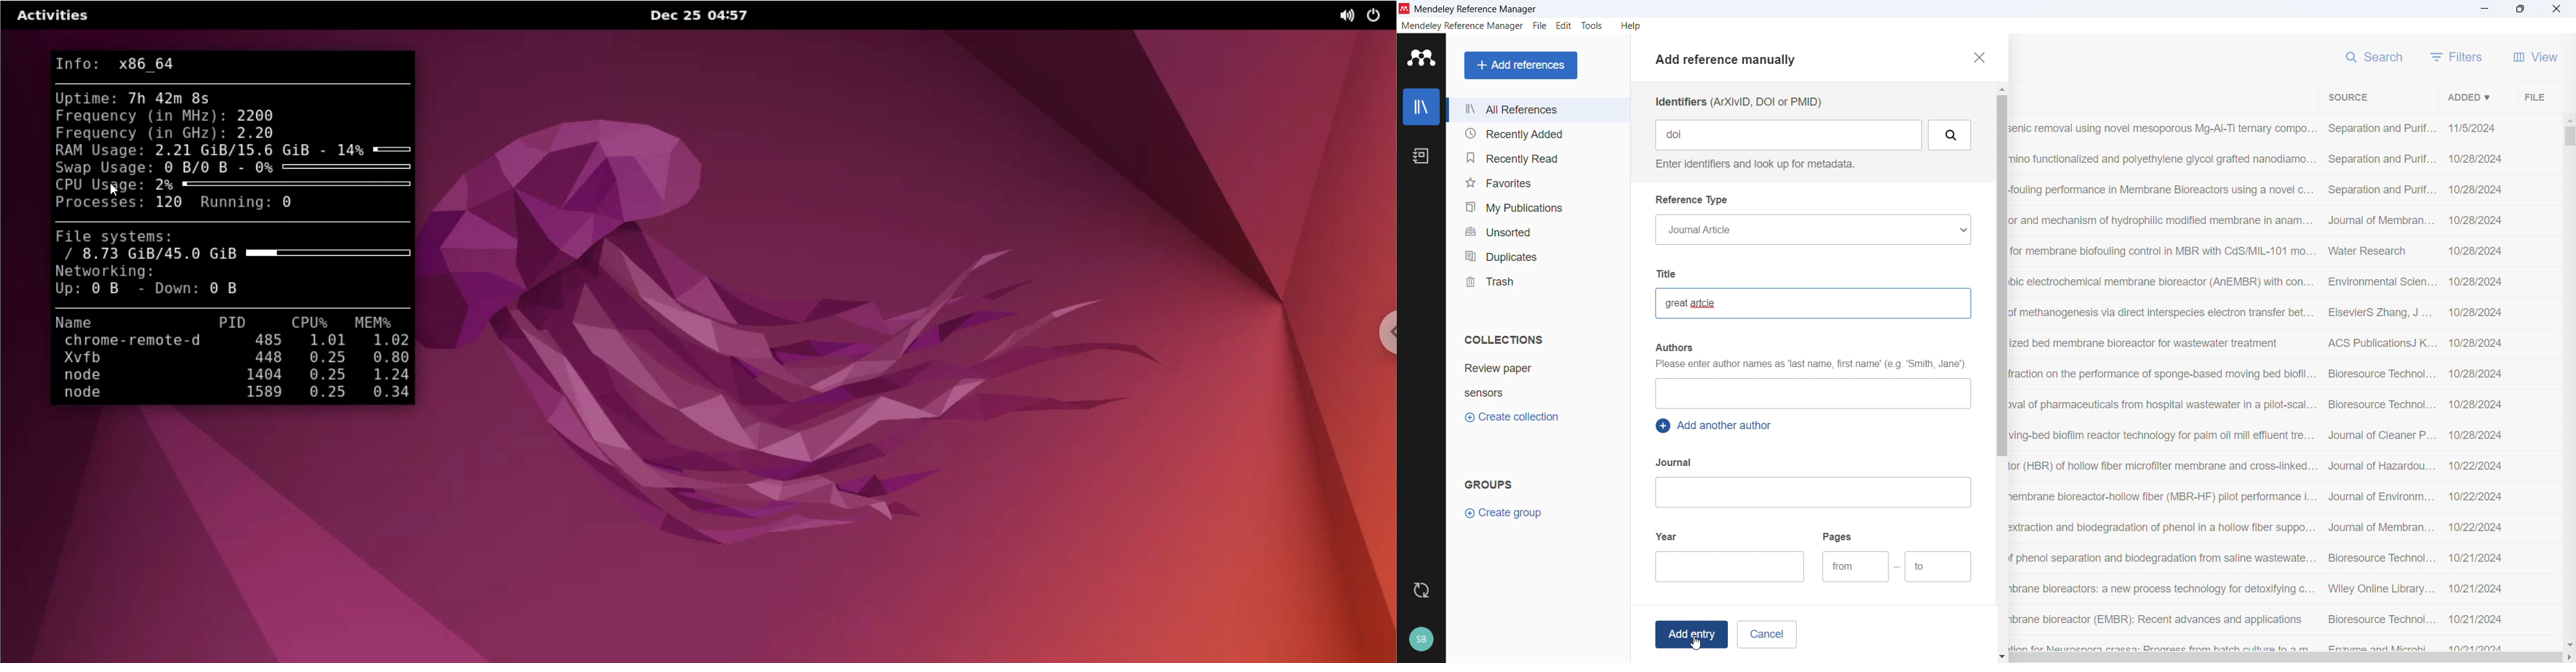  Describe the element at coordinates (1978, 57) in the screenshot. I see `close pane` at that location.